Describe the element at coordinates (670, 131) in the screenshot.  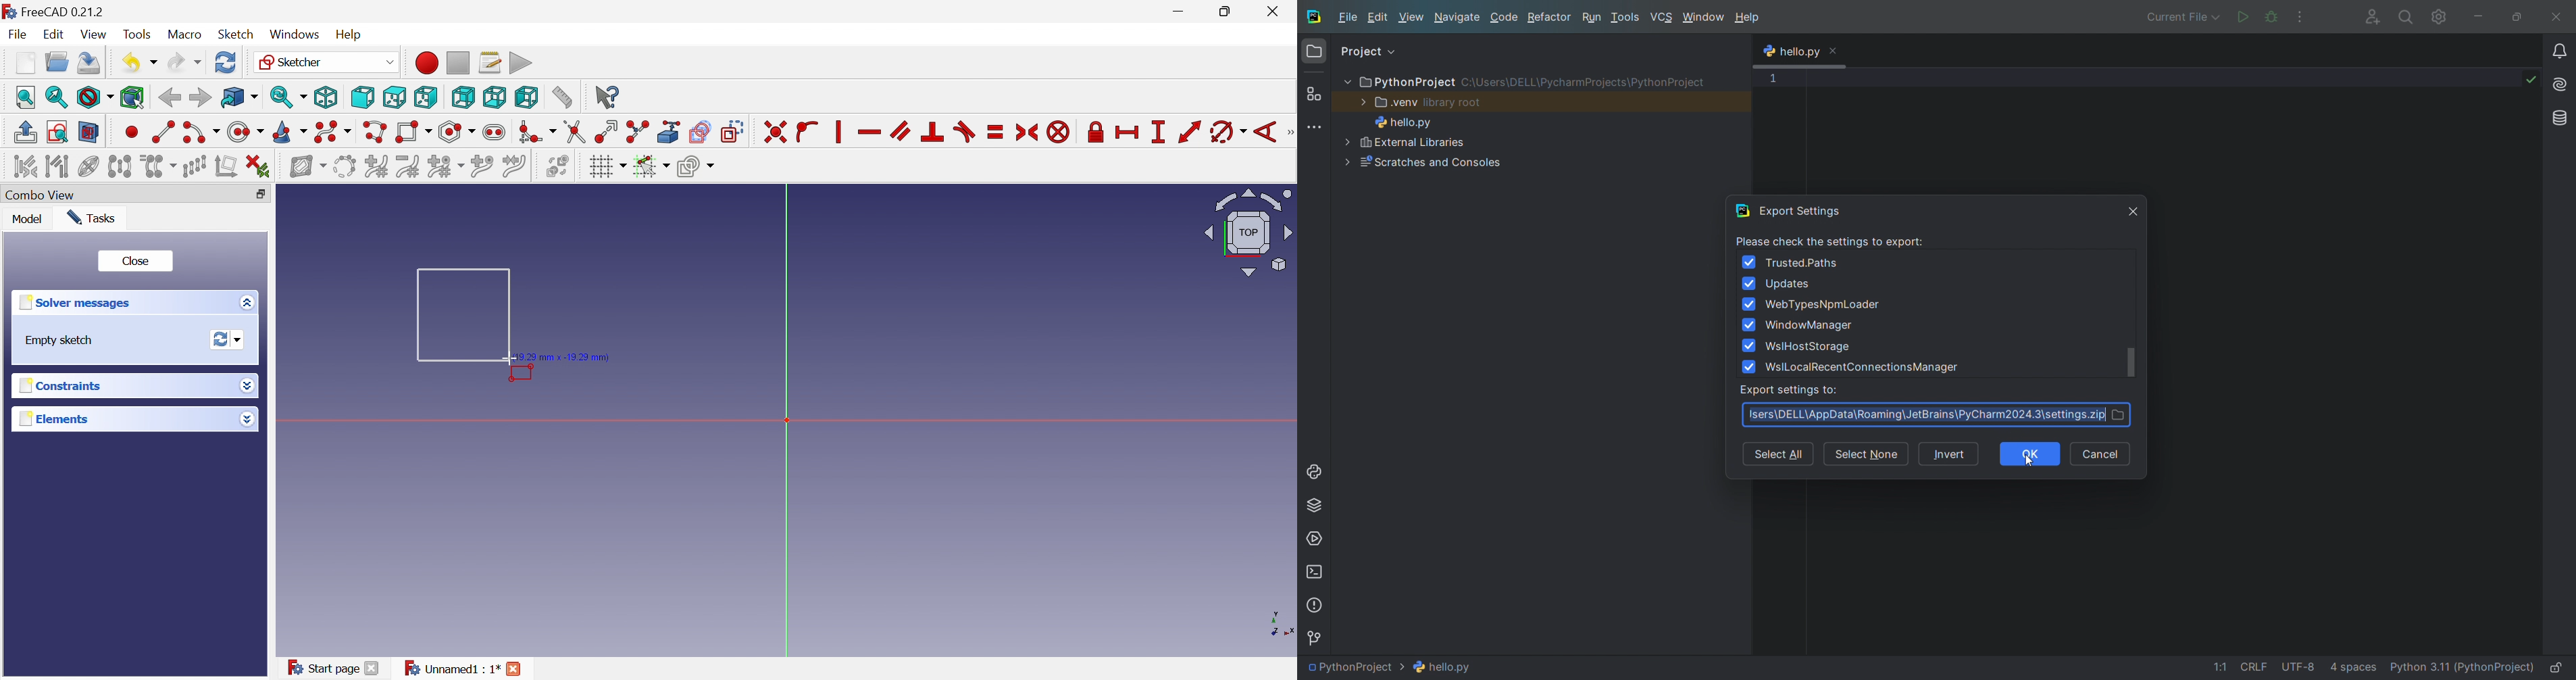
I see `Create external geometry` at that location.